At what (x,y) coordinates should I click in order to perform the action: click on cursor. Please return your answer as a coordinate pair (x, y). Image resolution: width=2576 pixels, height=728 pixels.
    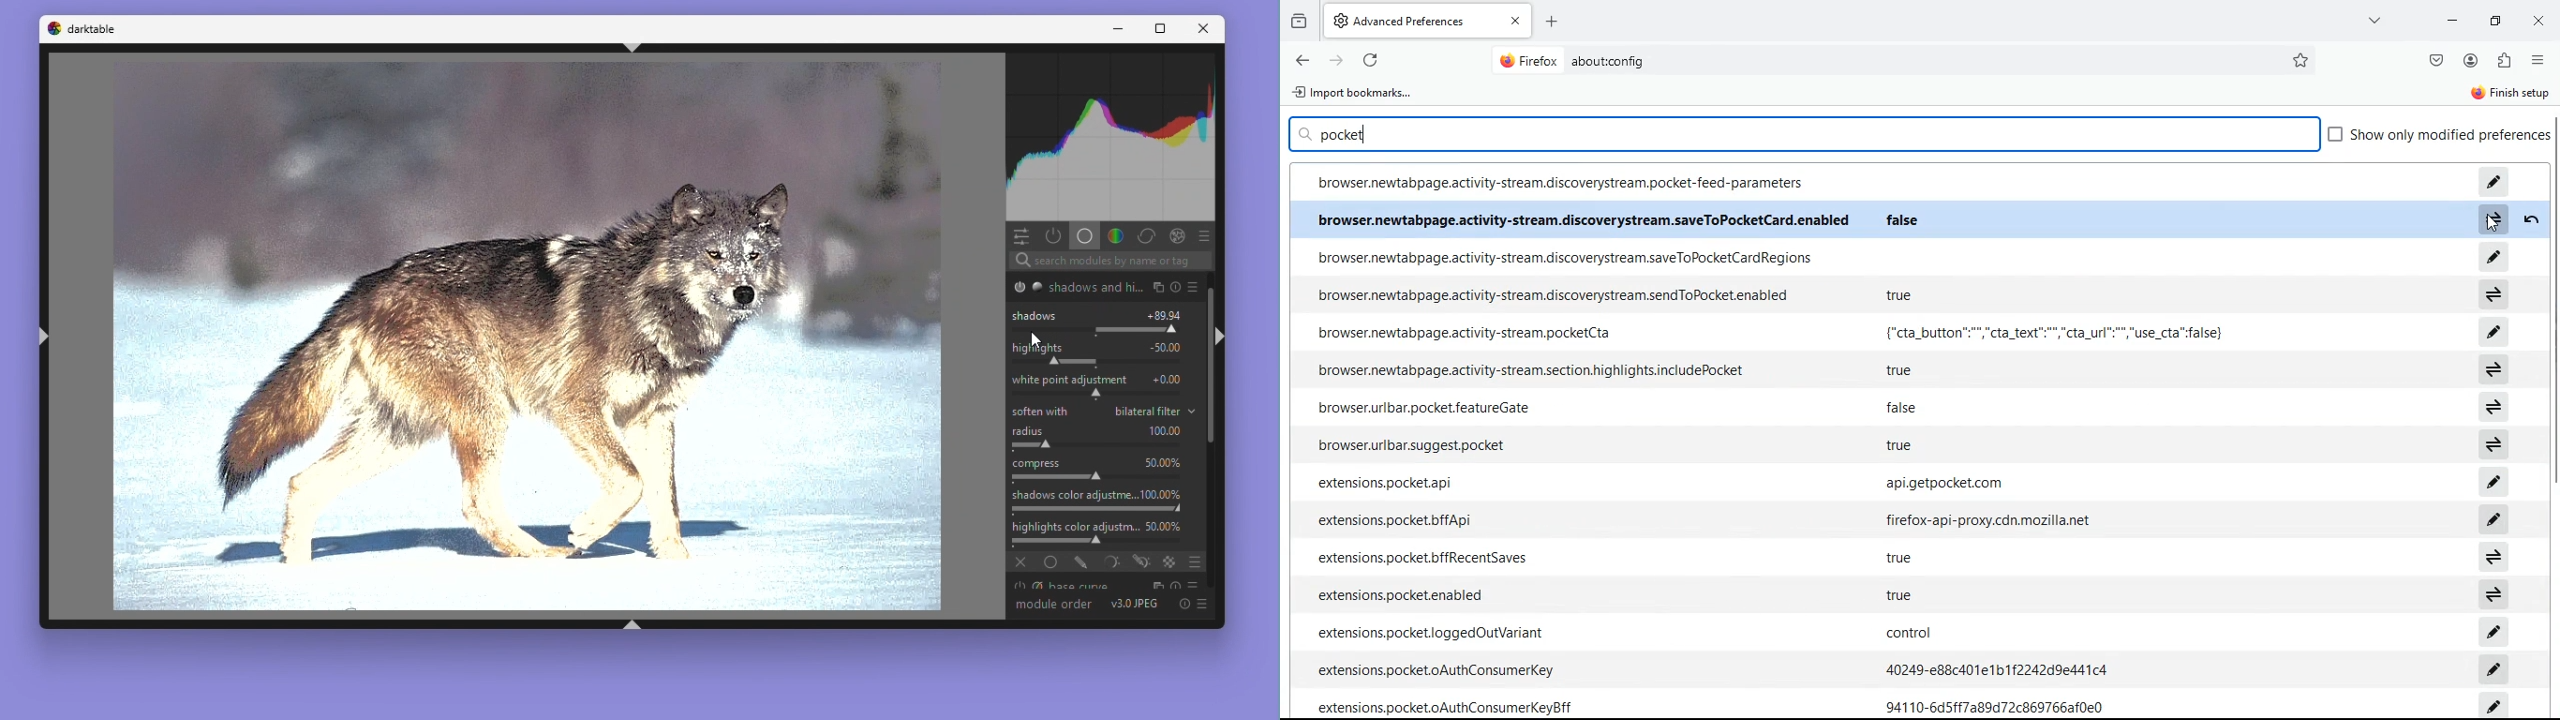
    Looking at the image, I should click on (1035, 341).